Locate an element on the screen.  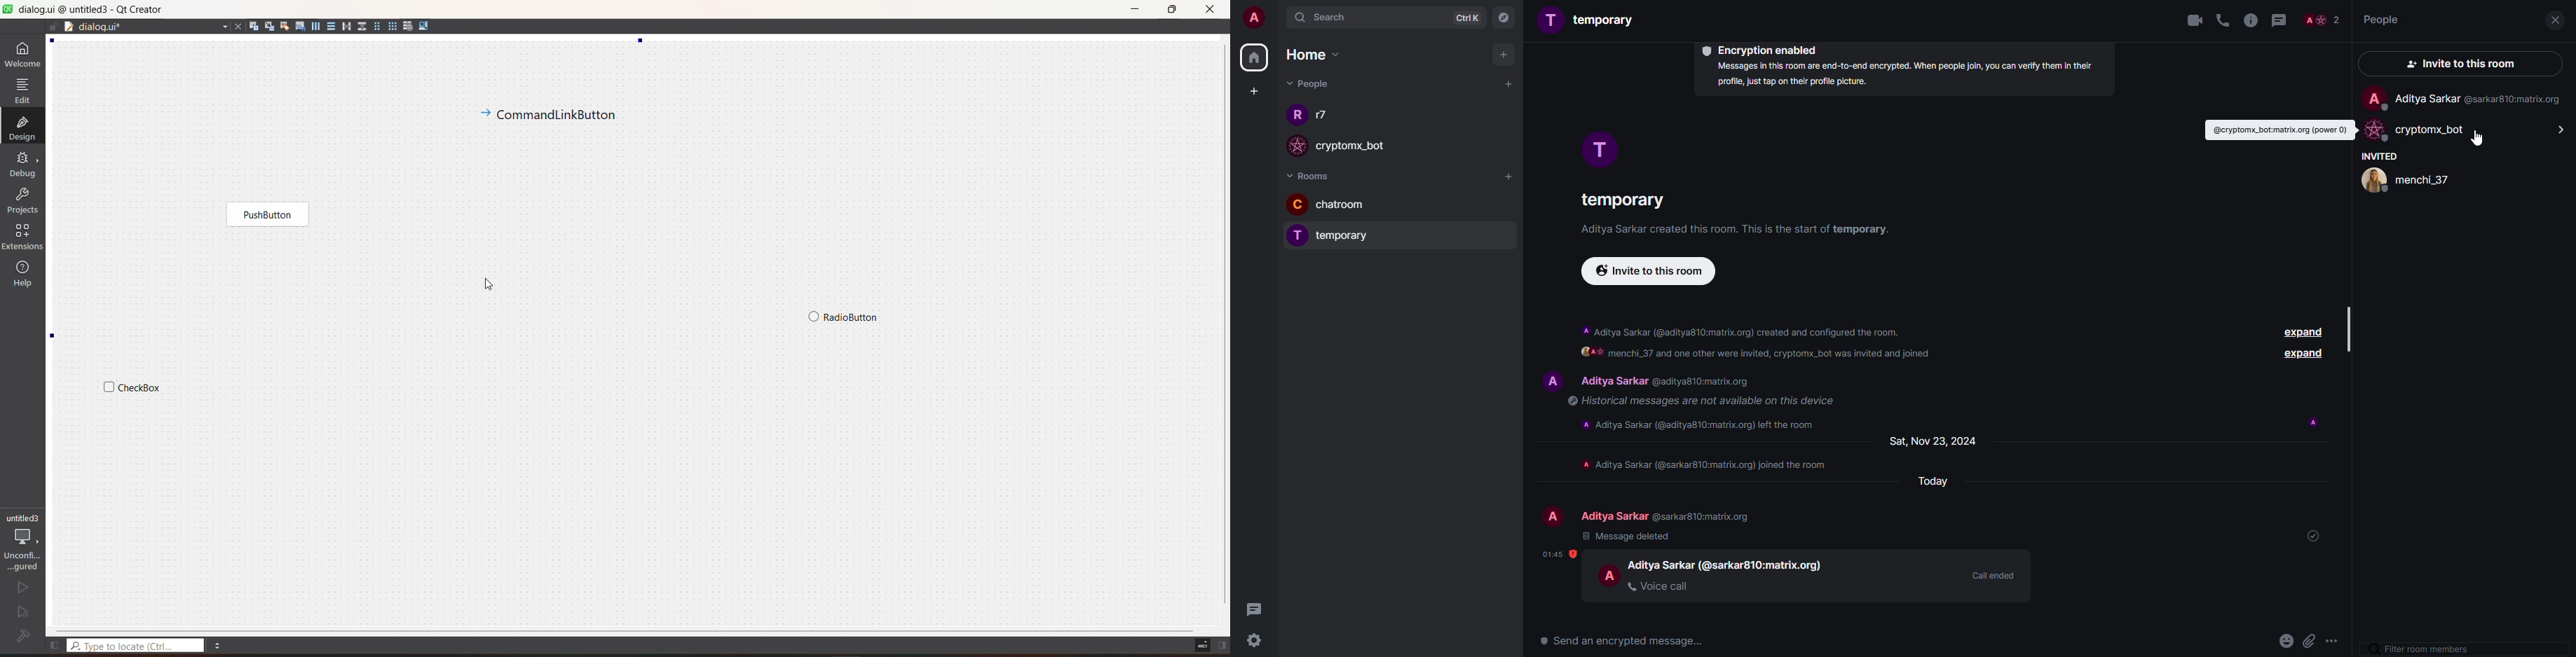
invited is located at coordinates (2380, 155).